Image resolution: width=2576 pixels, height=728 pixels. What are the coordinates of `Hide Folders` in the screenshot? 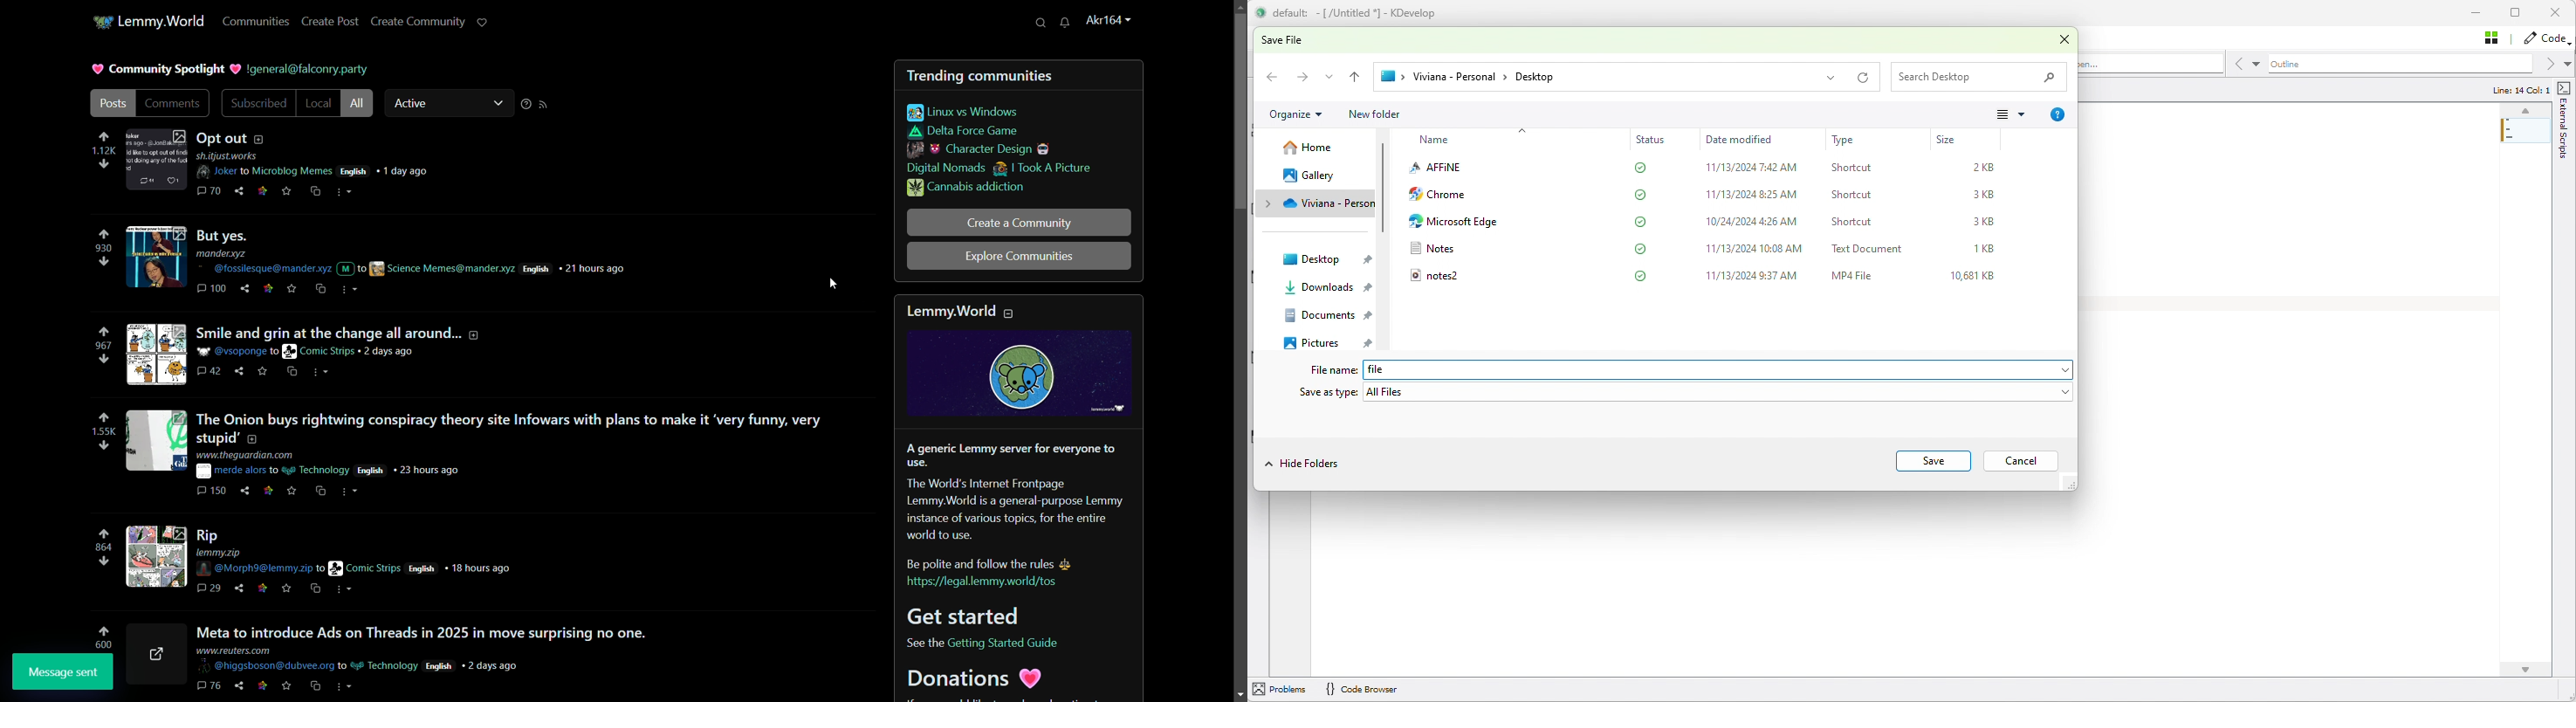 It's located at (1306, 462).